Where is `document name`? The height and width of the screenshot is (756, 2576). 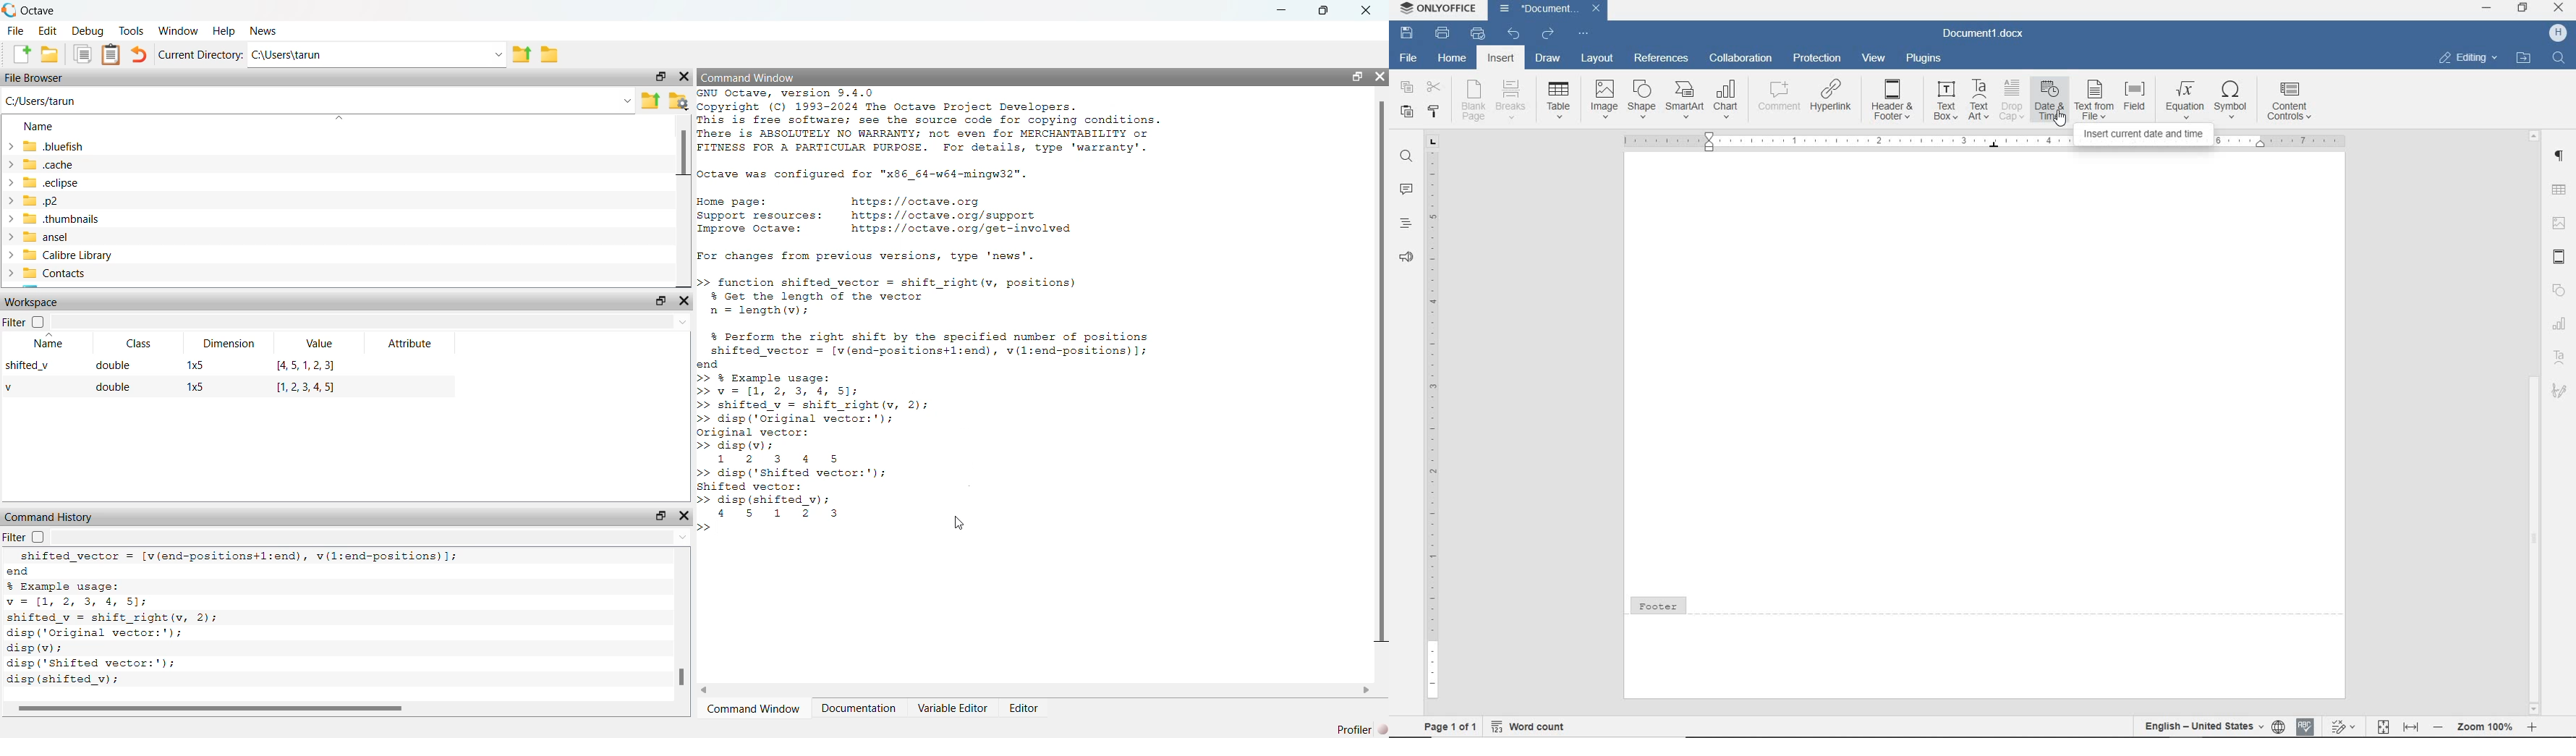
document name is located at coordinates (1542, 9).